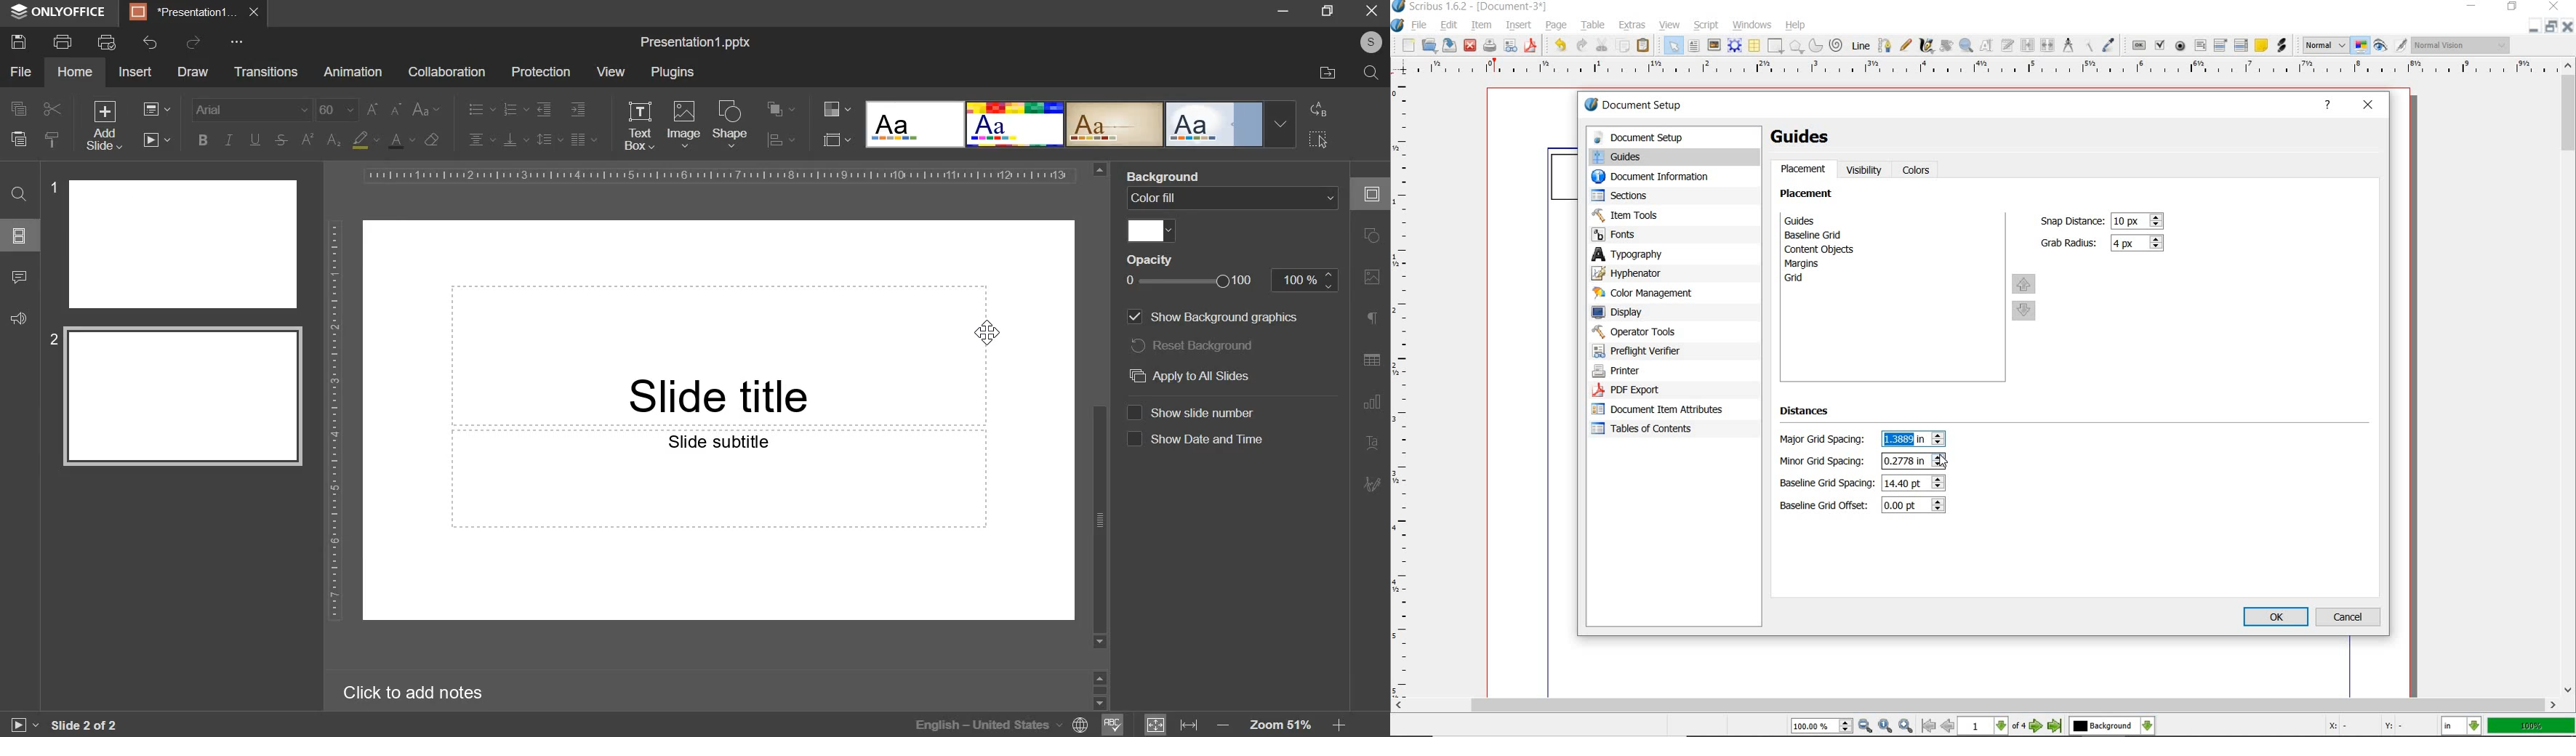 This screenshot has height=756, width=2576. Describe the element at coordinates (583, 139) in the screenshot. I see `paragraph alignment` at that location.